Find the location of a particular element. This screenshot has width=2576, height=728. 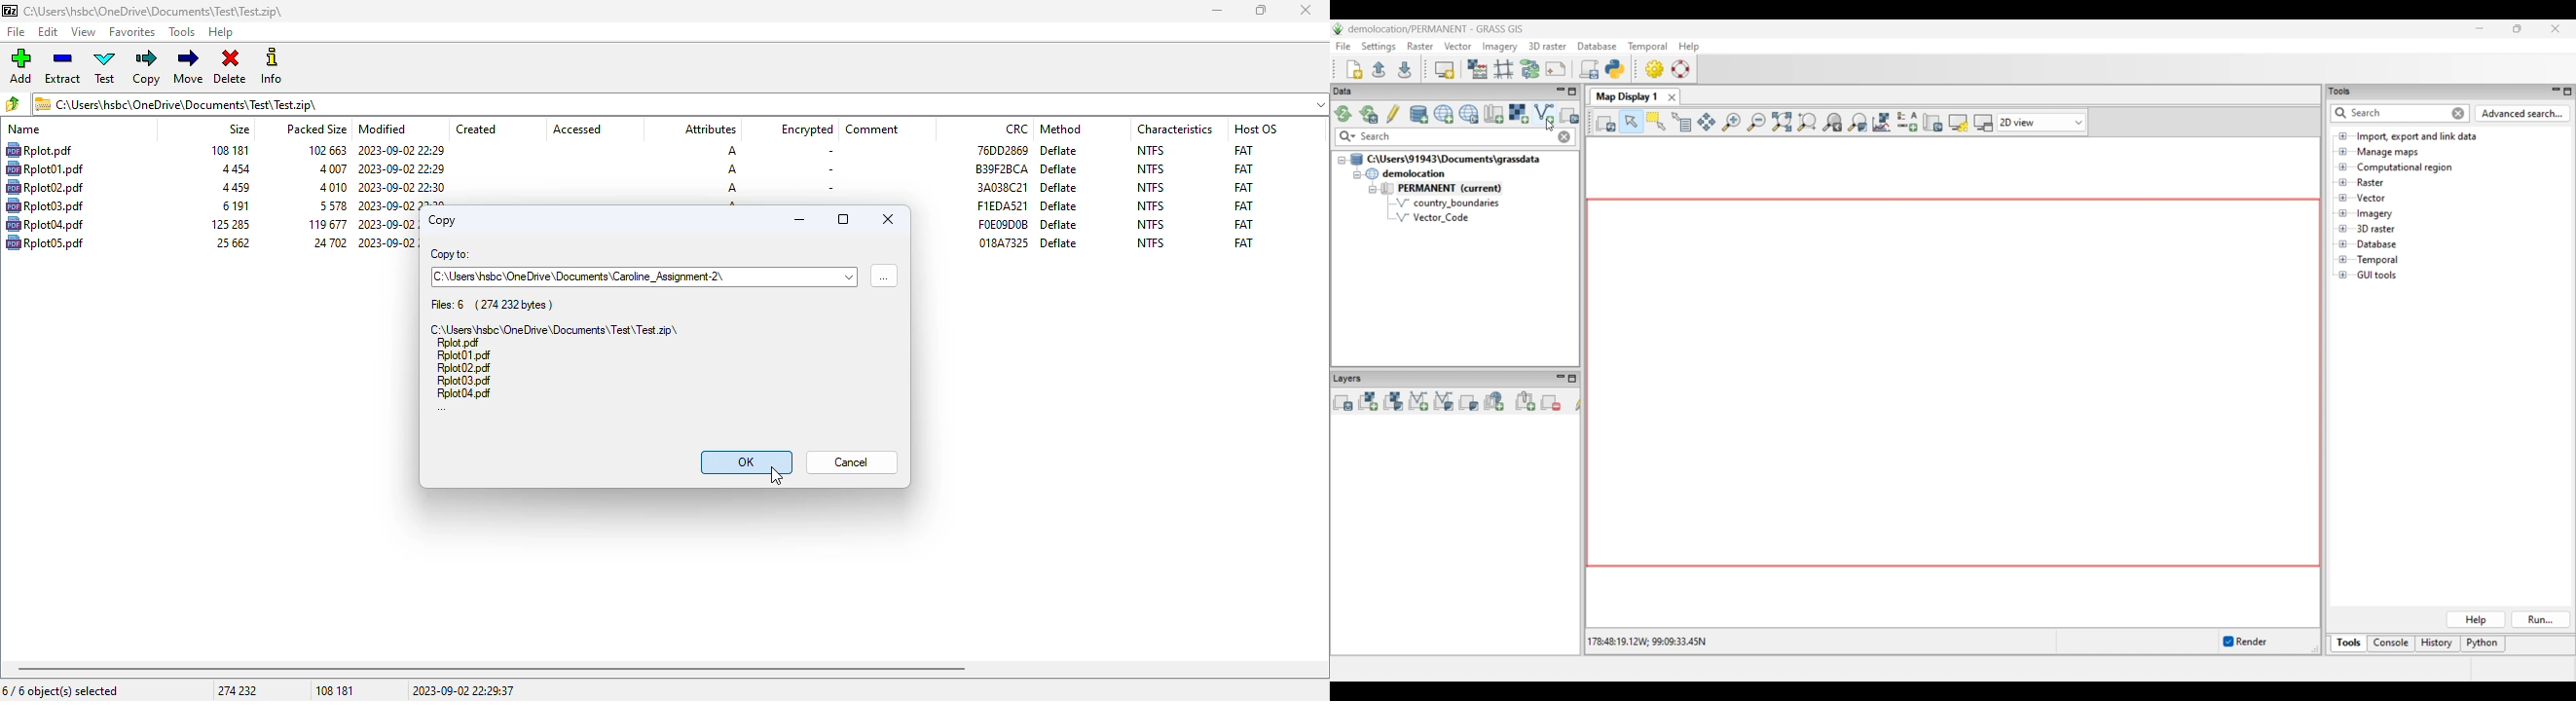

copy to:  is located at coordinates (450, 255).